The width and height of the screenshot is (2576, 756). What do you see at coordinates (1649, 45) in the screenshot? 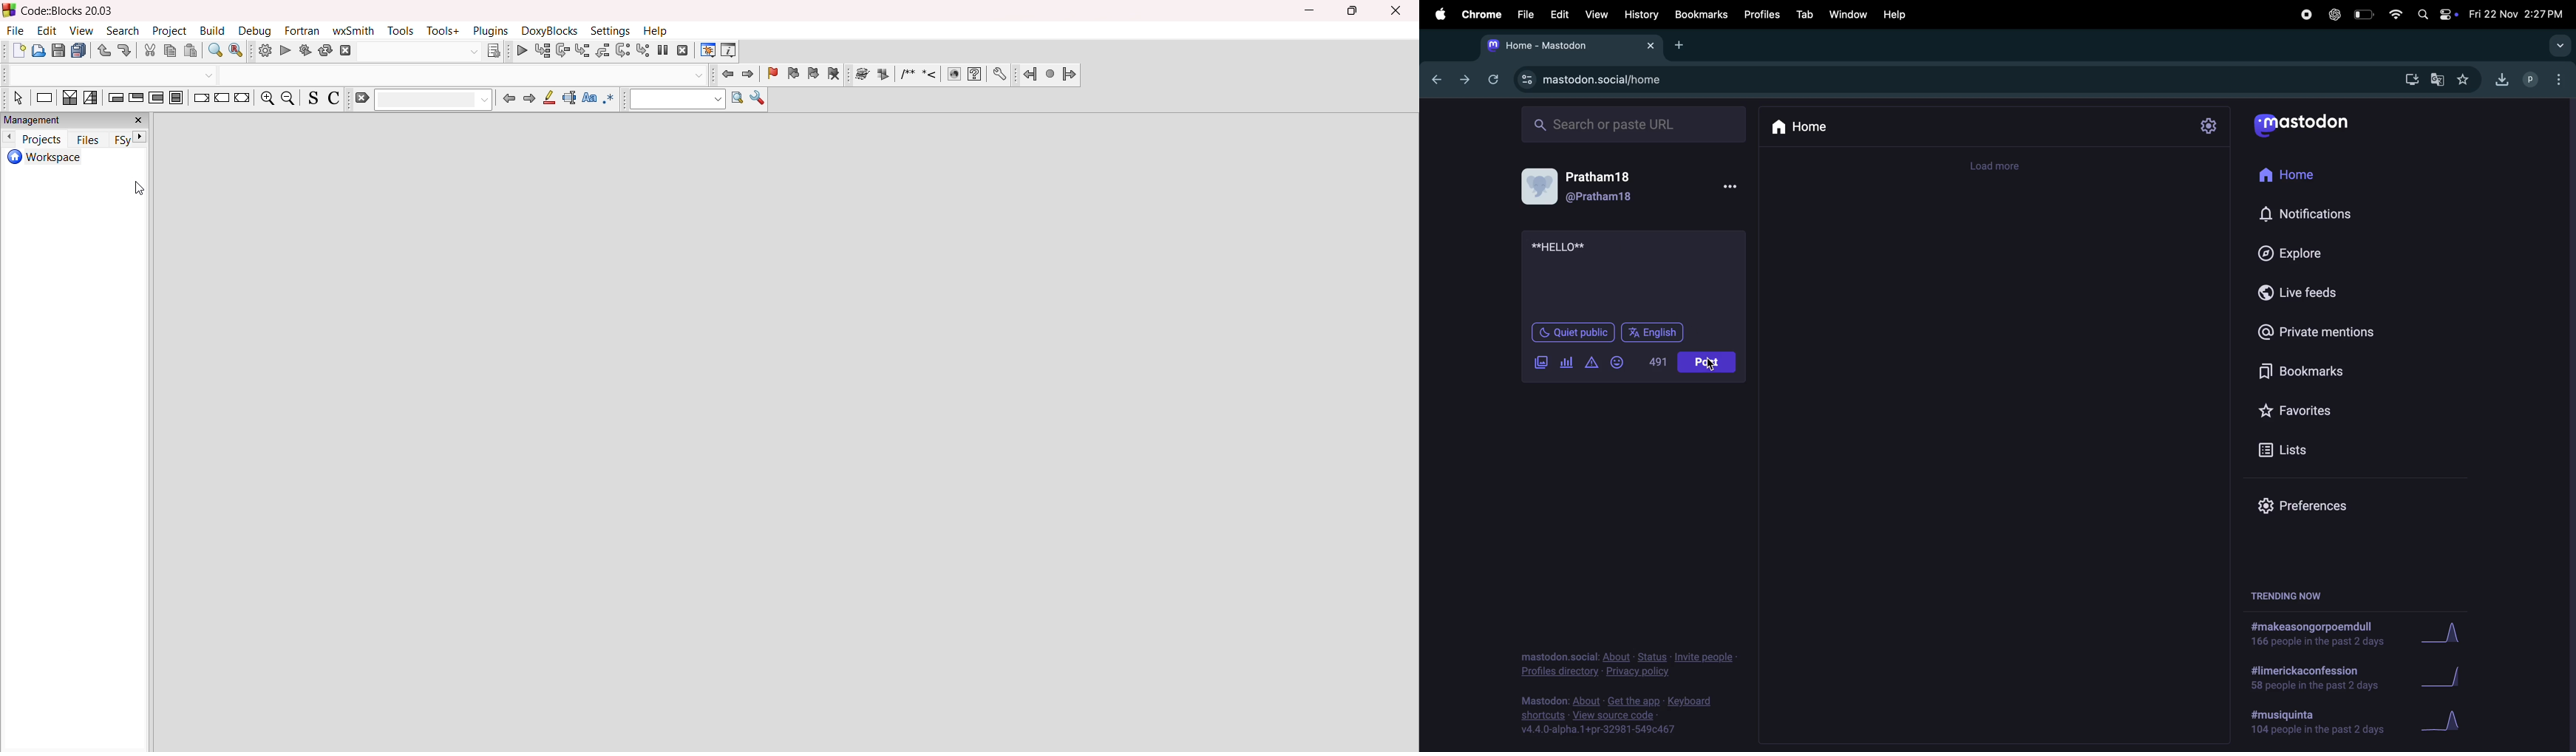
I see `close` at bounding box center [1649, 45].